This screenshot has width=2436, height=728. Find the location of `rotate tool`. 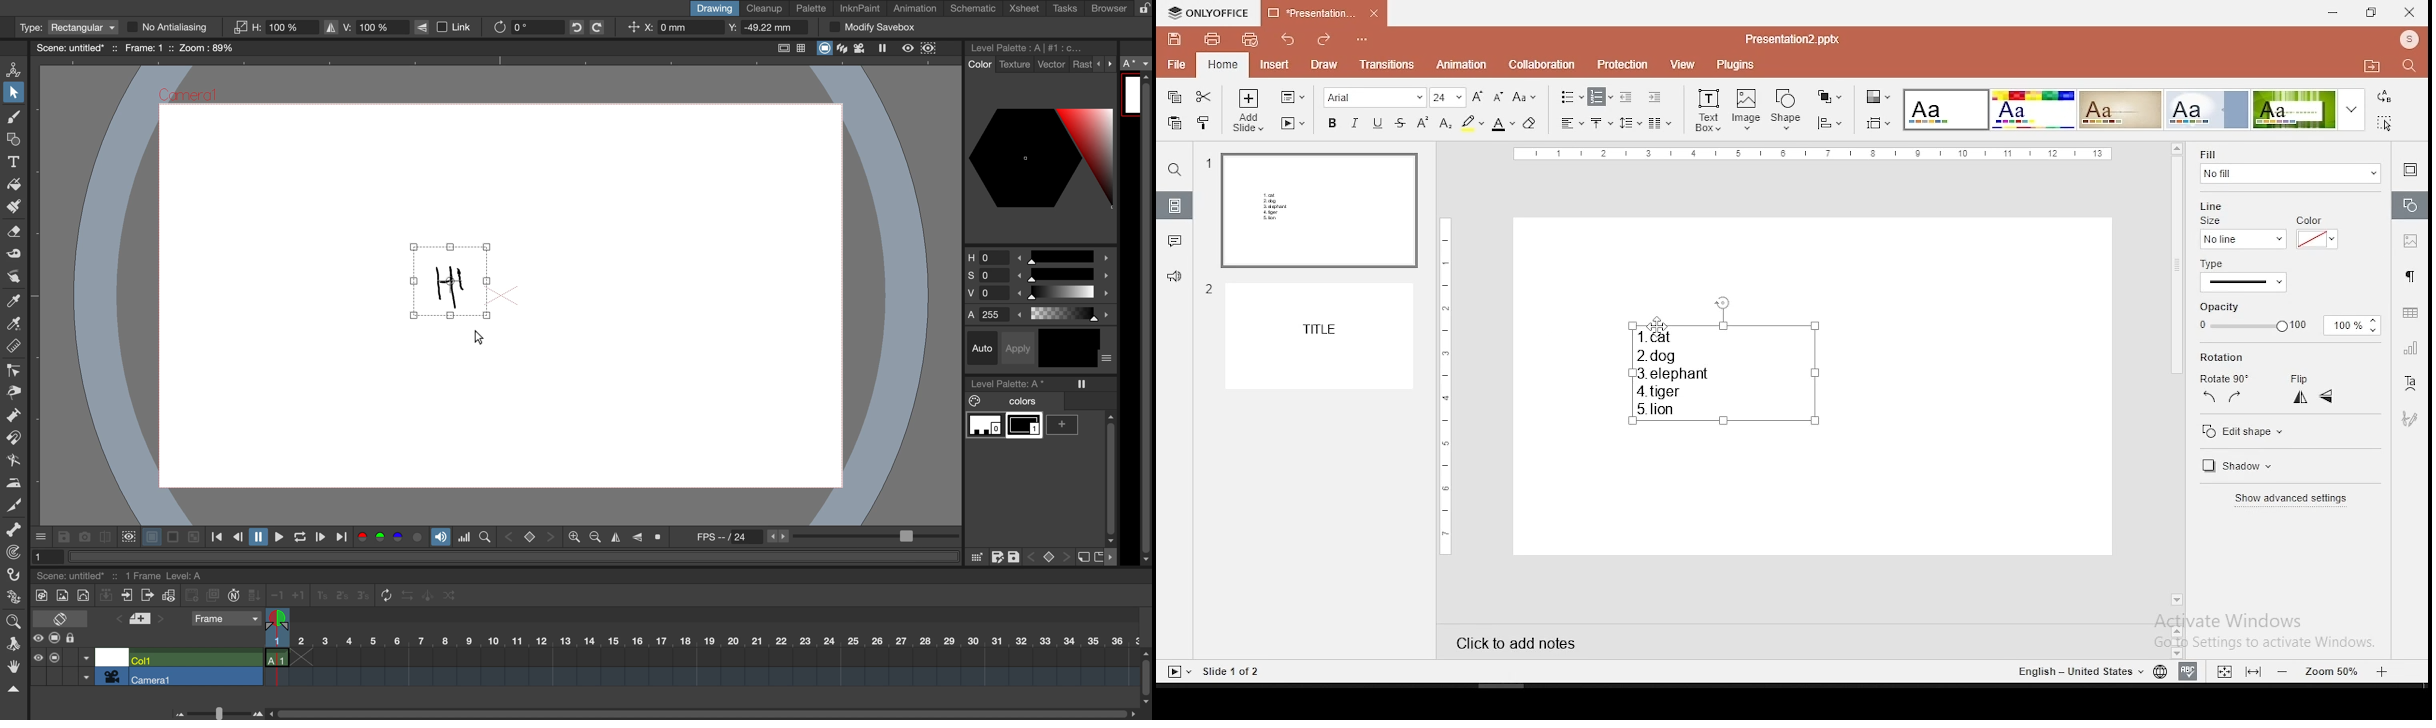

rotate tool is located at coordinates (10, 642).